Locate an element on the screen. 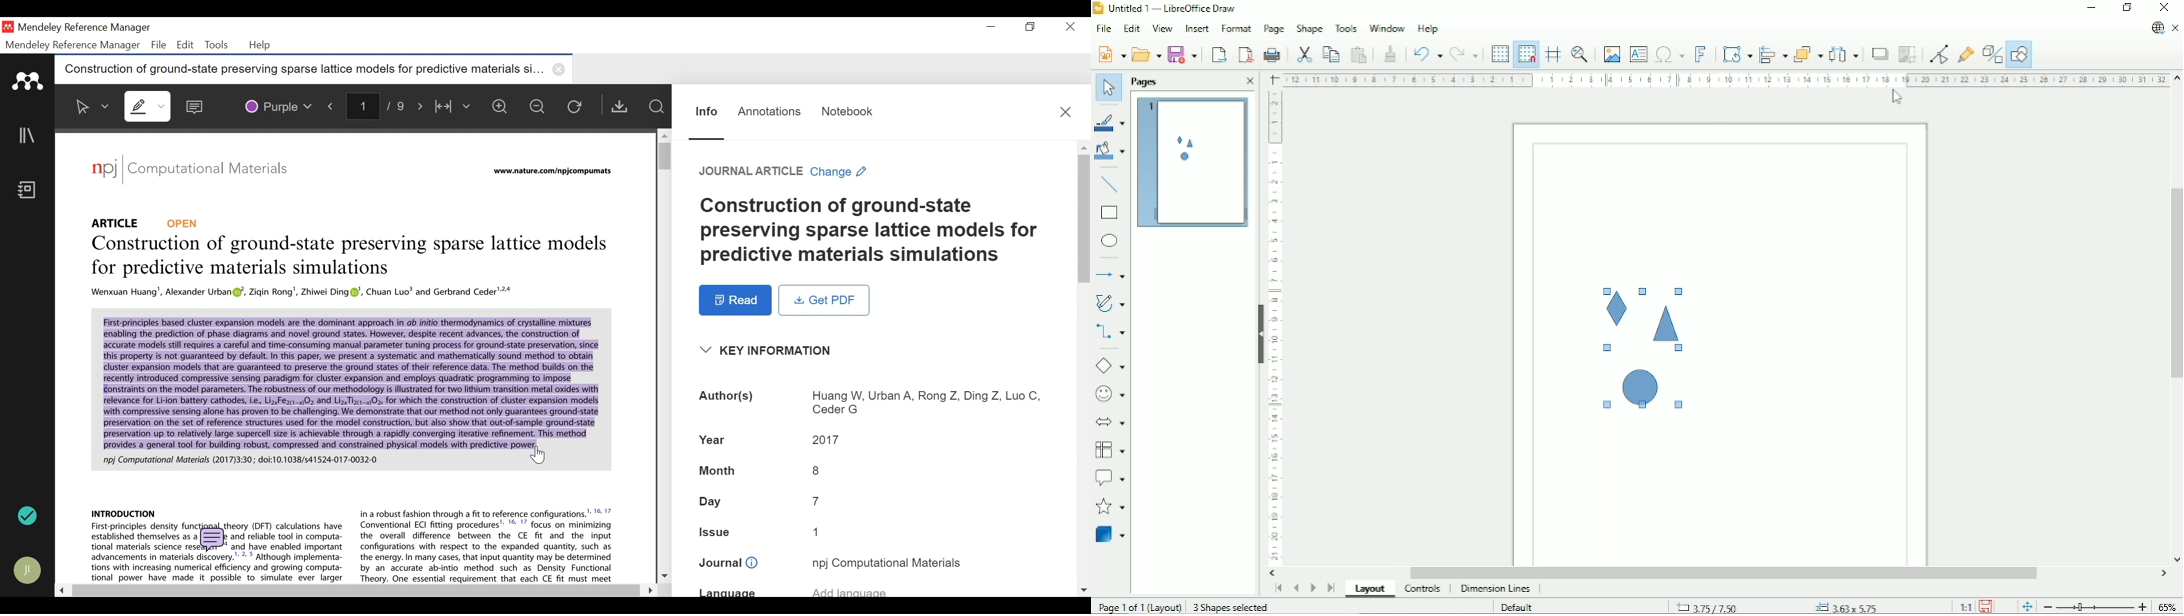  Scroll up is located at coordinates (663, 135).